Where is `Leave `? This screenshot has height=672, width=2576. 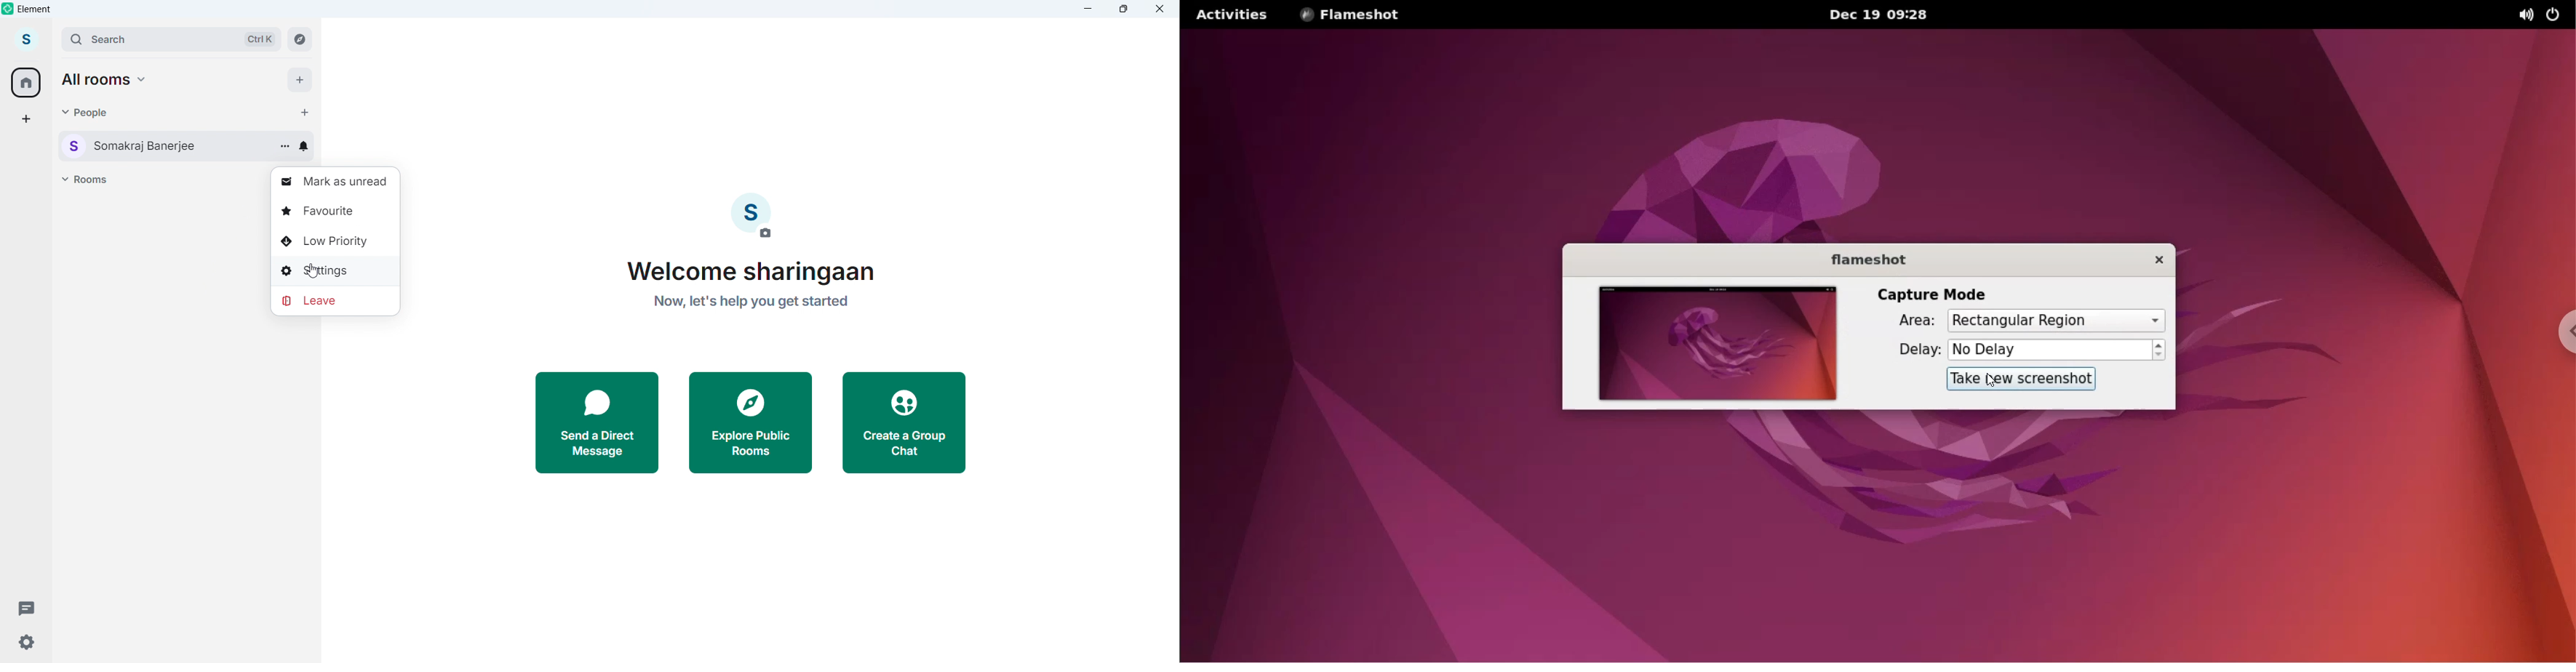
Leave  is located at coordinates (333, 300).